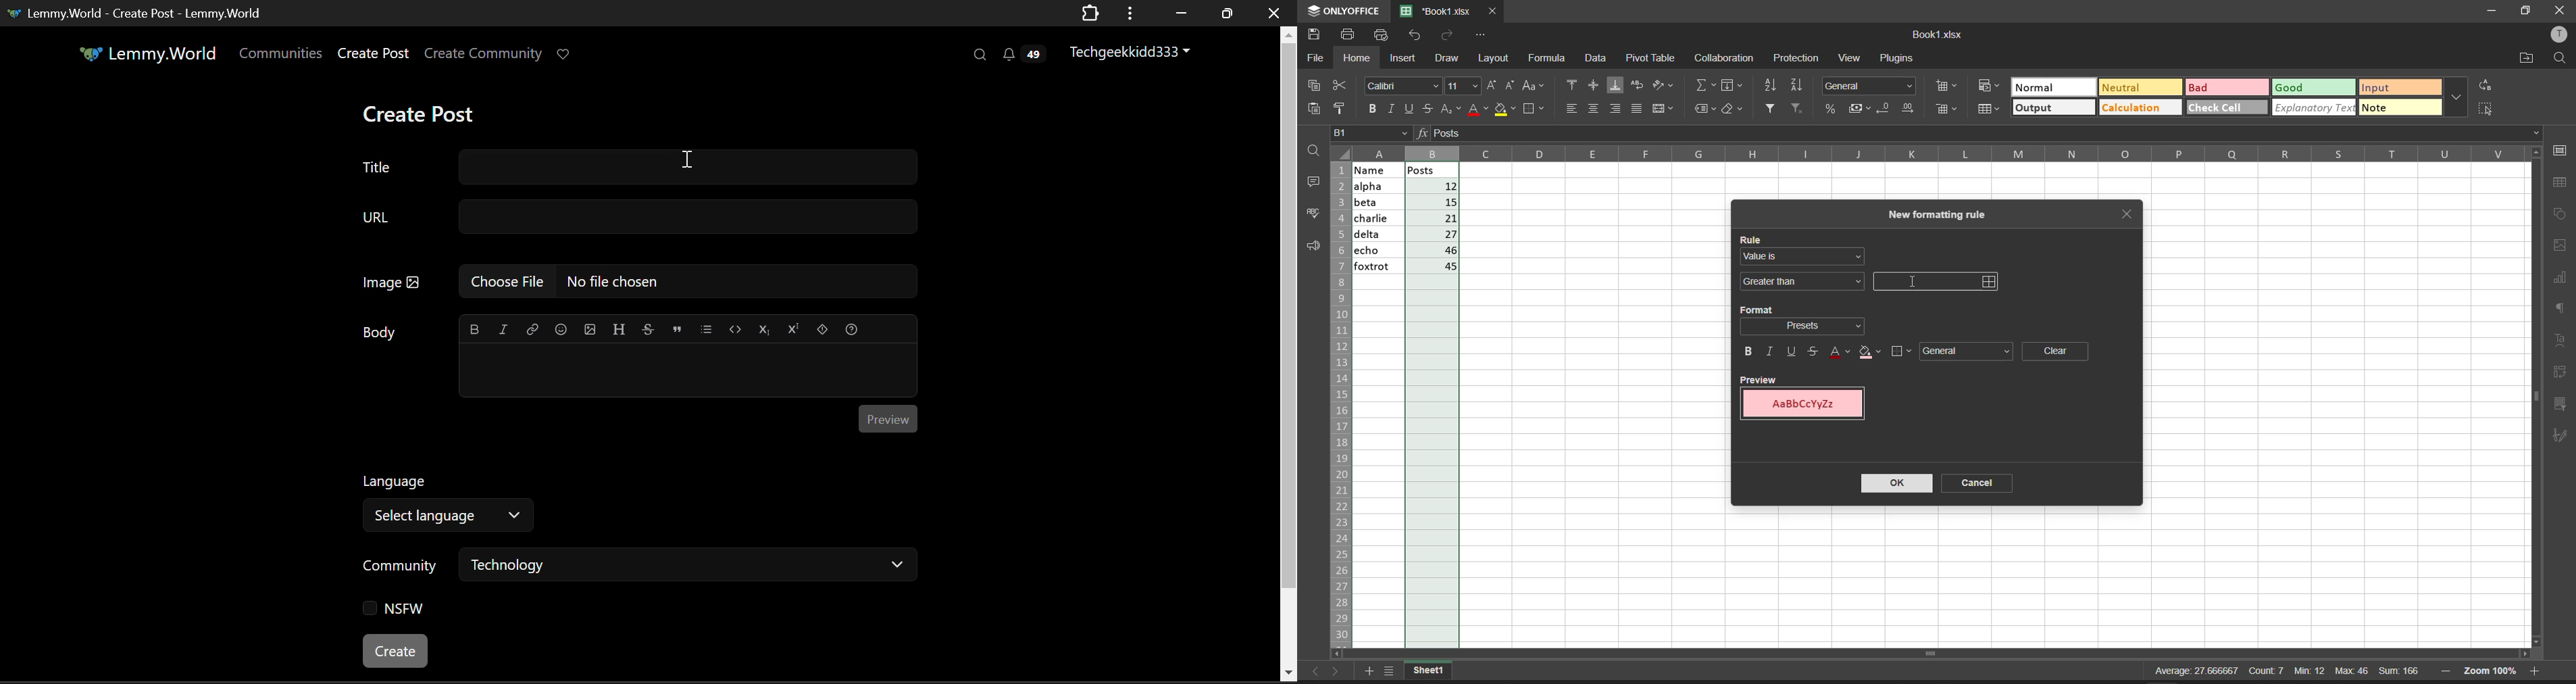 Image resolution: width=2576 pixels, height=700 pixels. I want to click on Strikethrough, so click(648, 331).